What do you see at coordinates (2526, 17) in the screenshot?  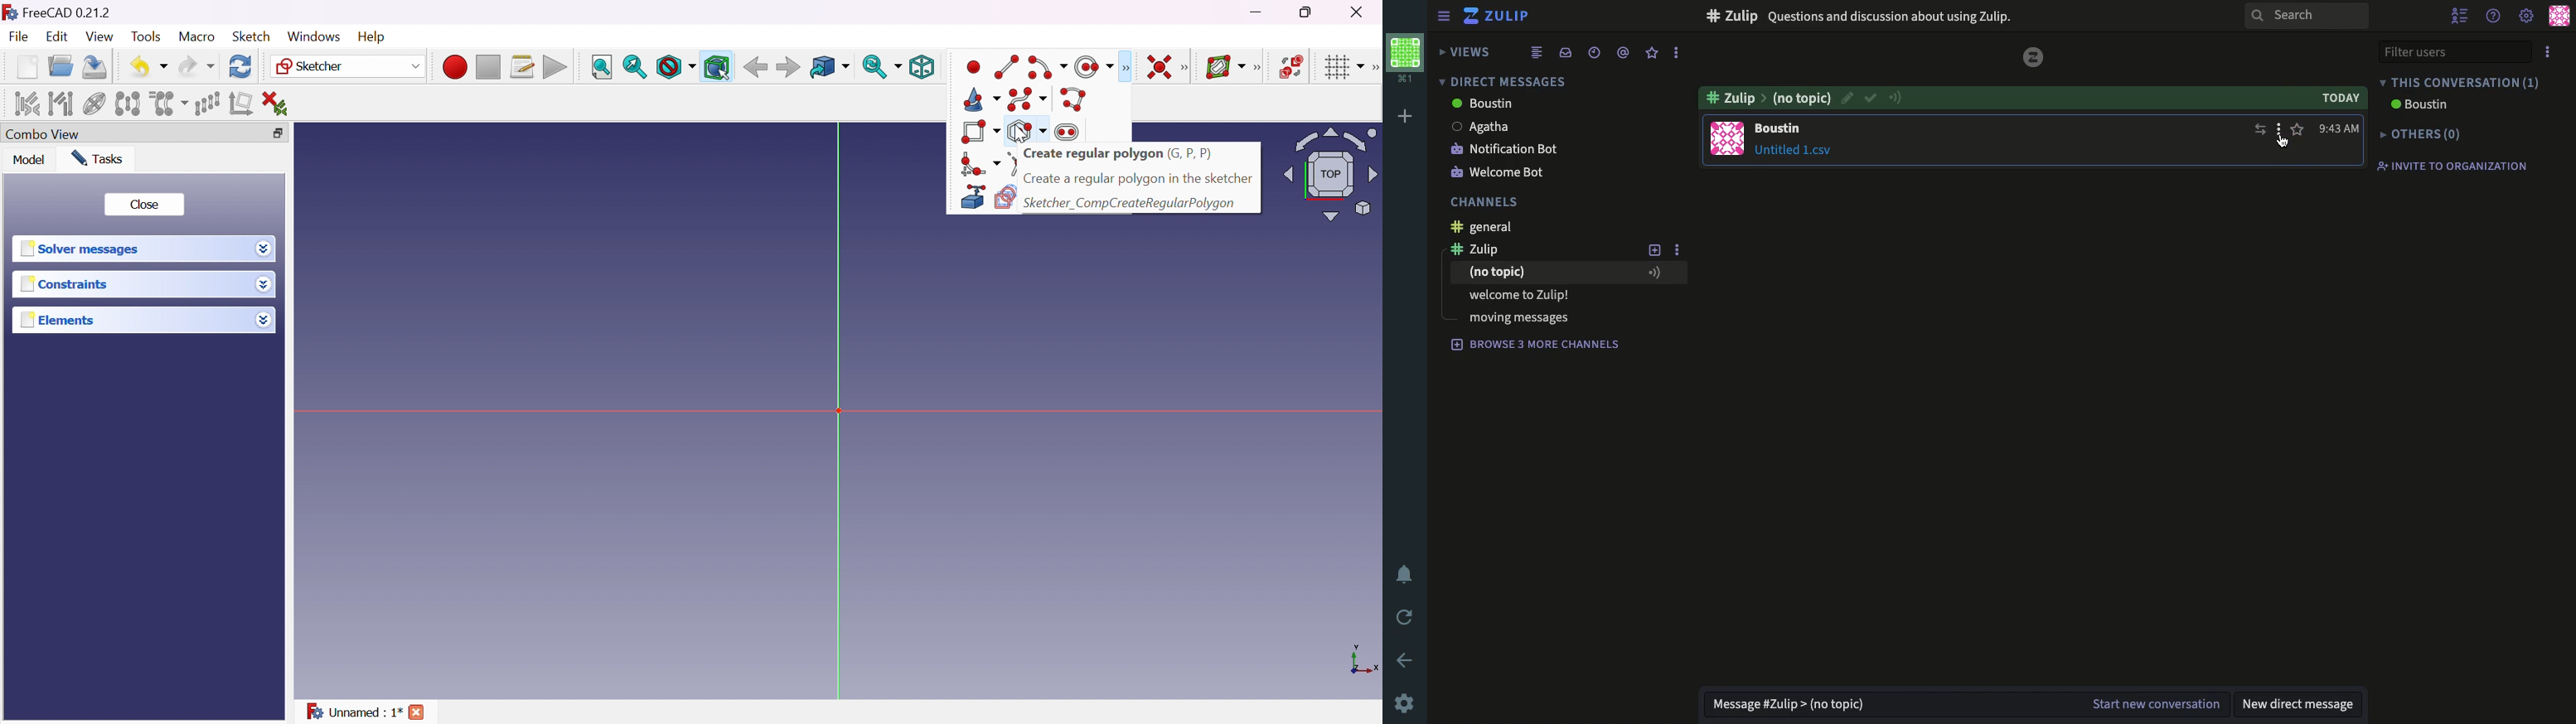 I see `settings ` at bounding box center [2526, 17].